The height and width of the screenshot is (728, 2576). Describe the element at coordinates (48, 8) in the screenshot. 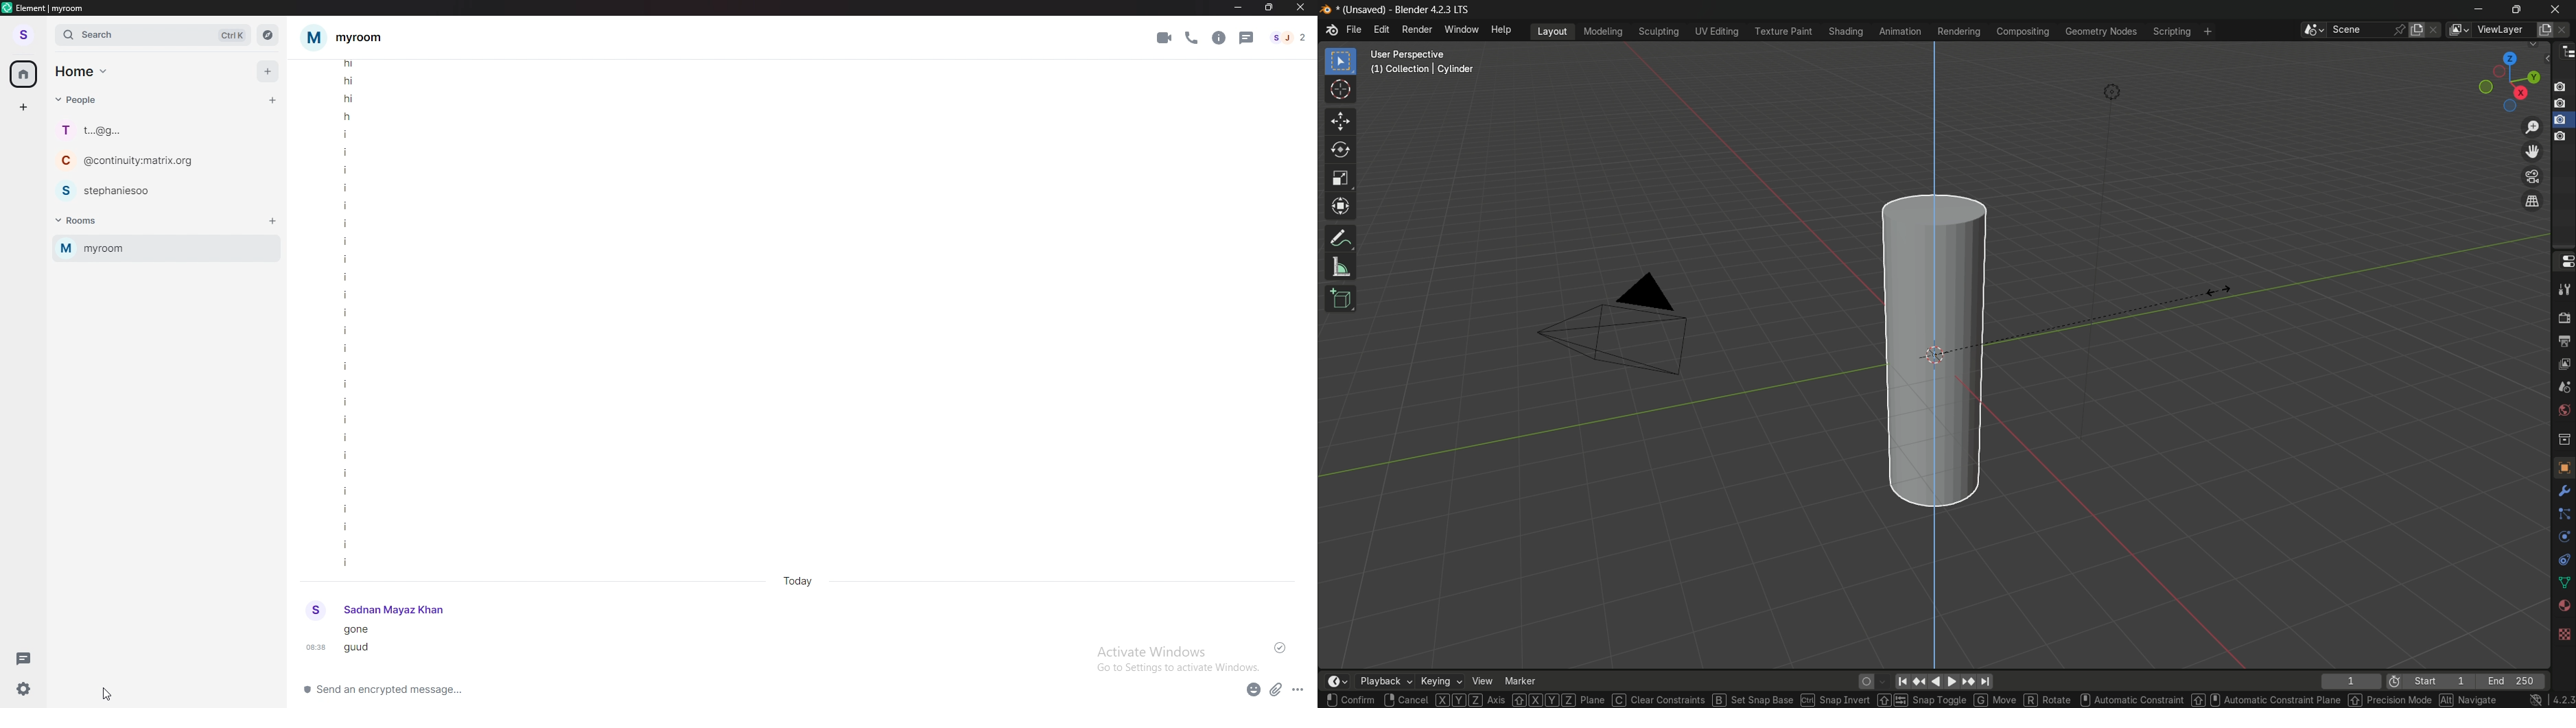

I see `title` at that location.